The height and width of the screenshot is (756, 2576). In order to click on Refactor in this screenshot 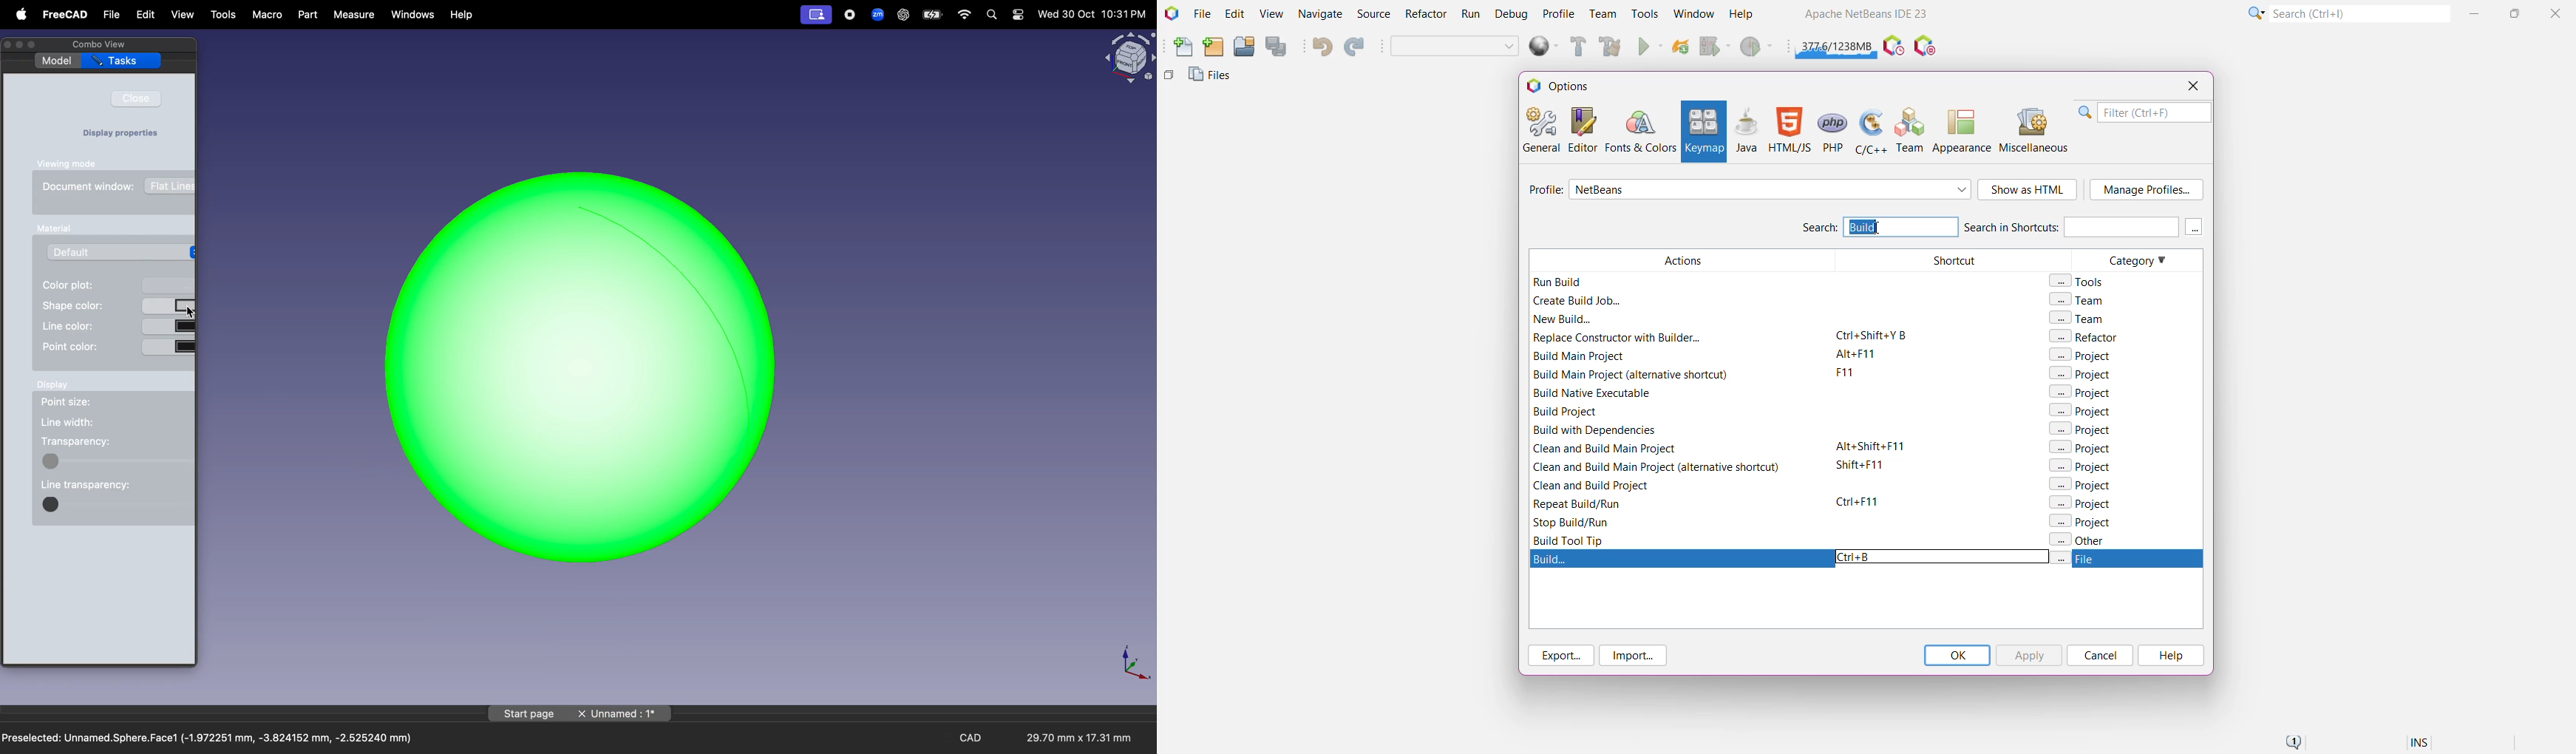, I will do `click(1427, 16)`.